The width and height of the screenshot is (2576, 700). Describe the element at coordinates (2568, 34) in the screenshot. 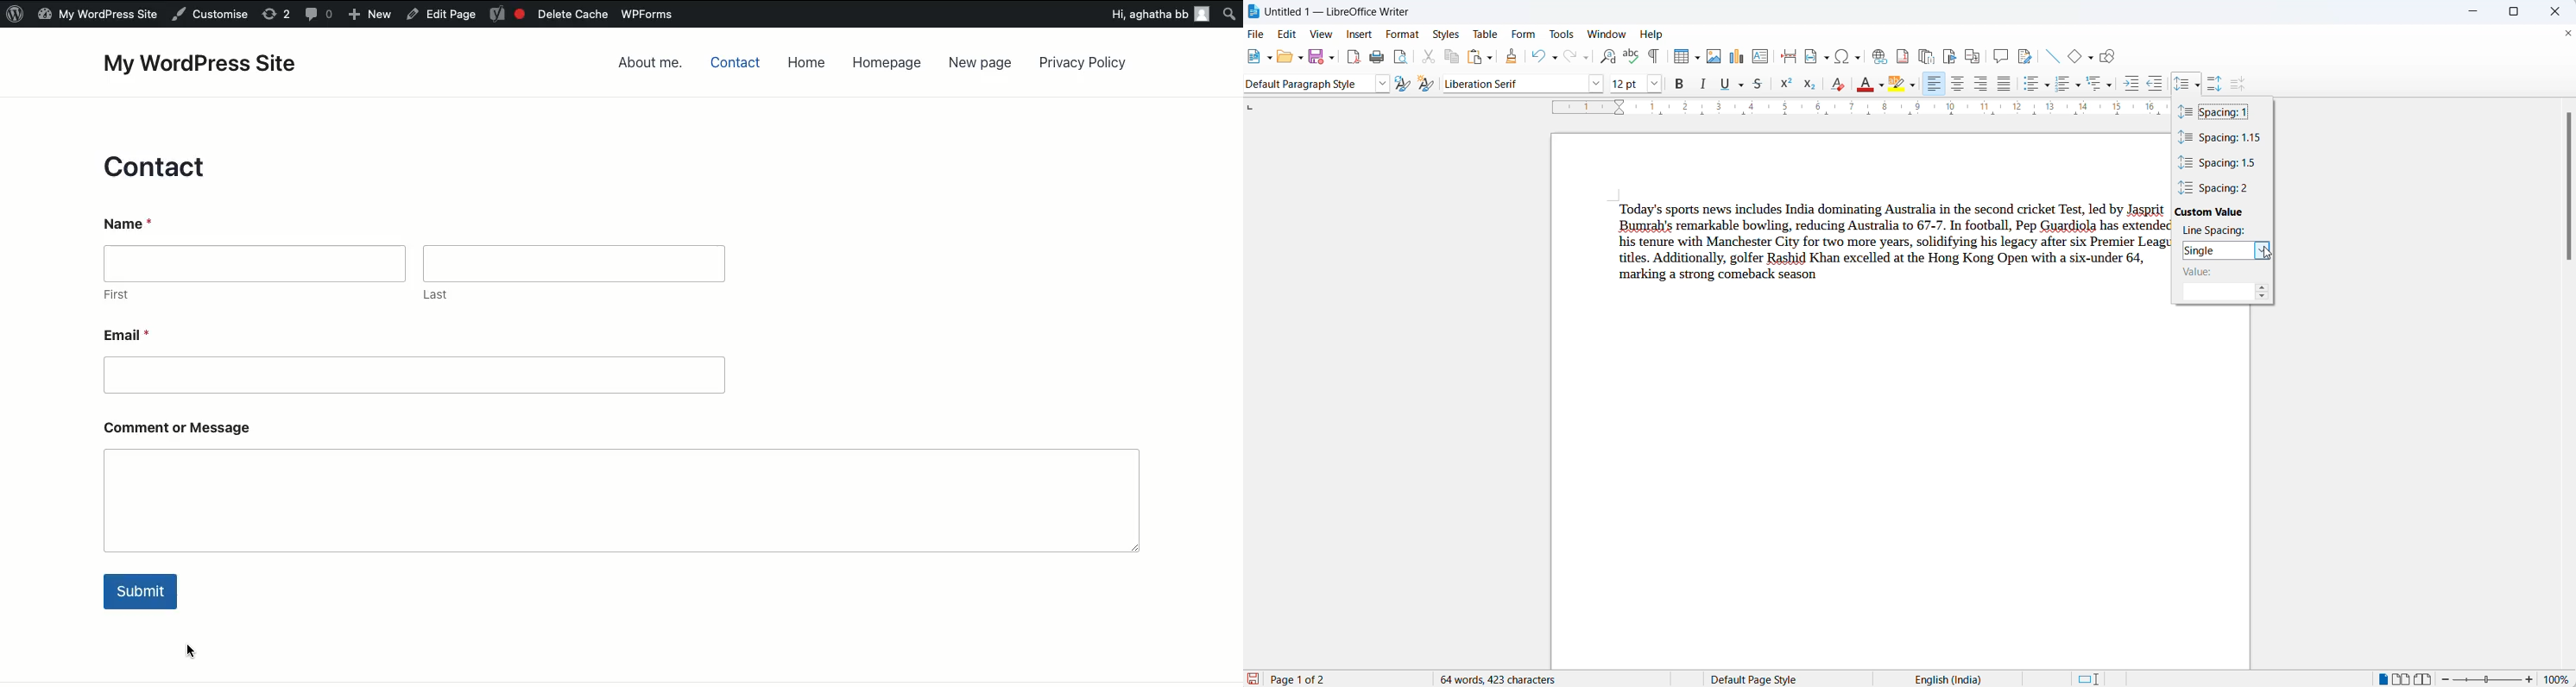

I see `close document` at that location.